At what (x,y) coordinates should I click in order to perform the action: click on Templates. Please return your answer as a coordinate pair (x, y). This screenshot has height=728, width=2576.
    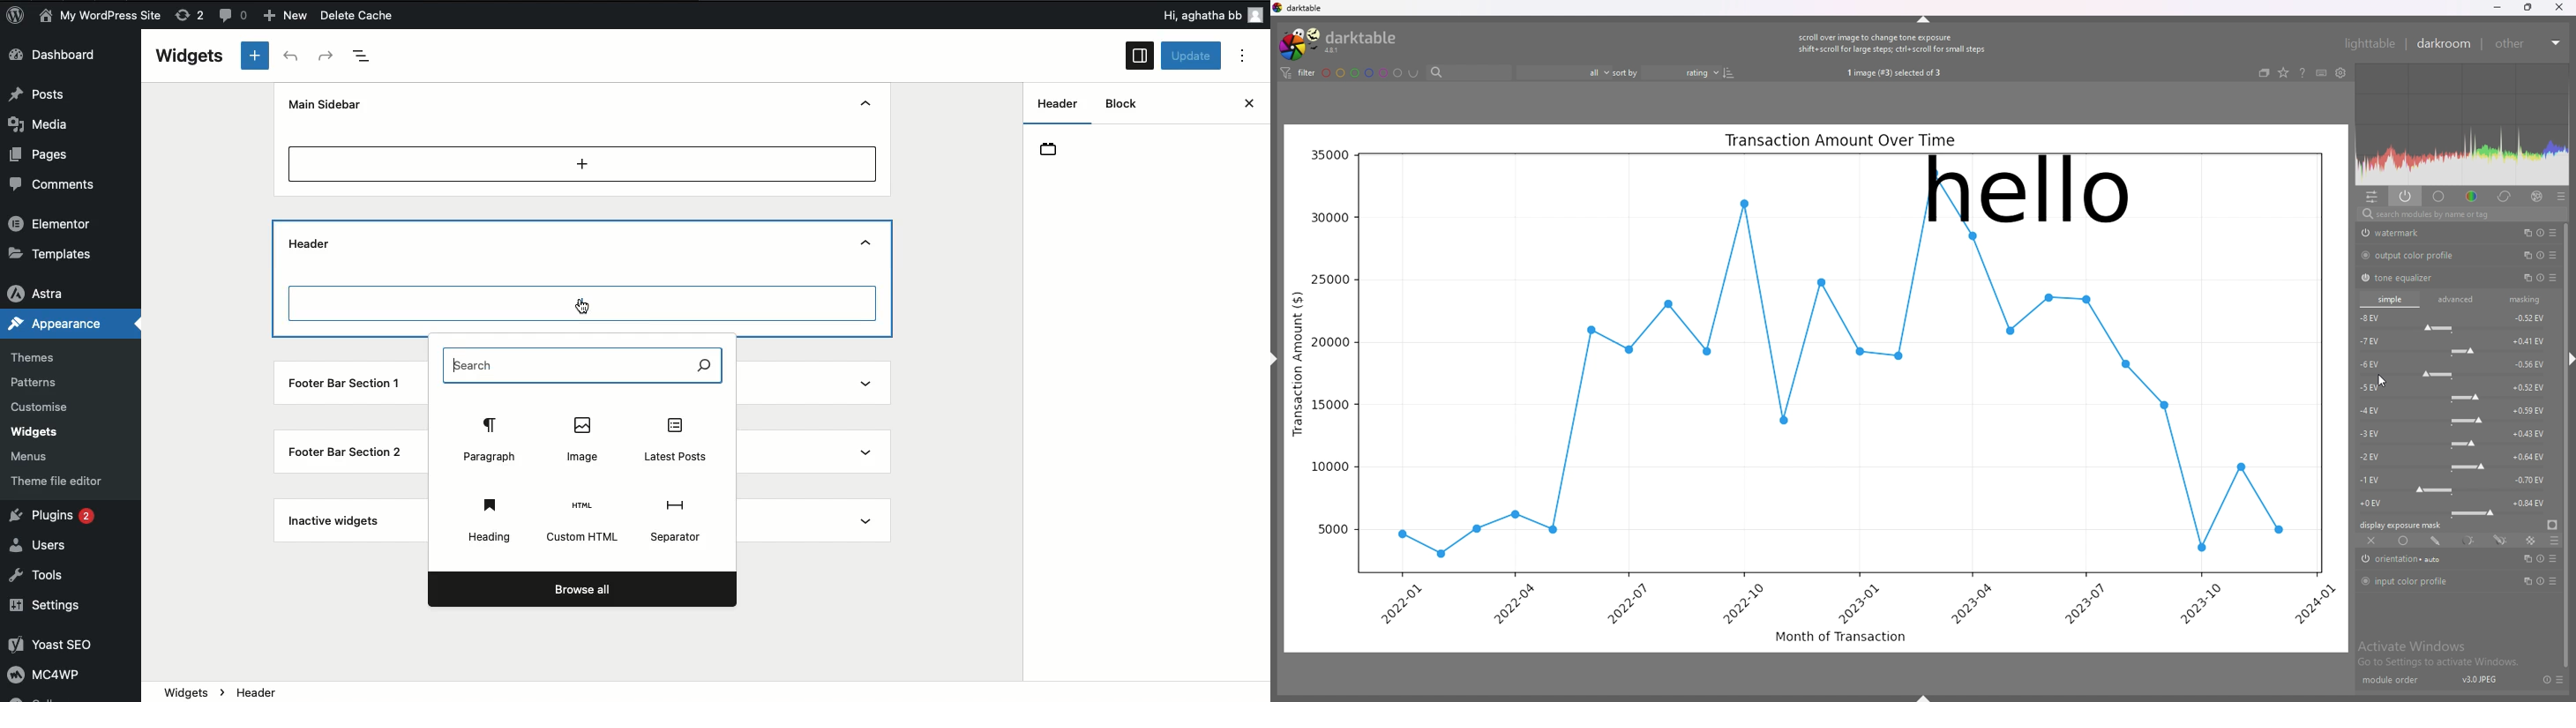
    Looking at the image, I should click on (51, 253).